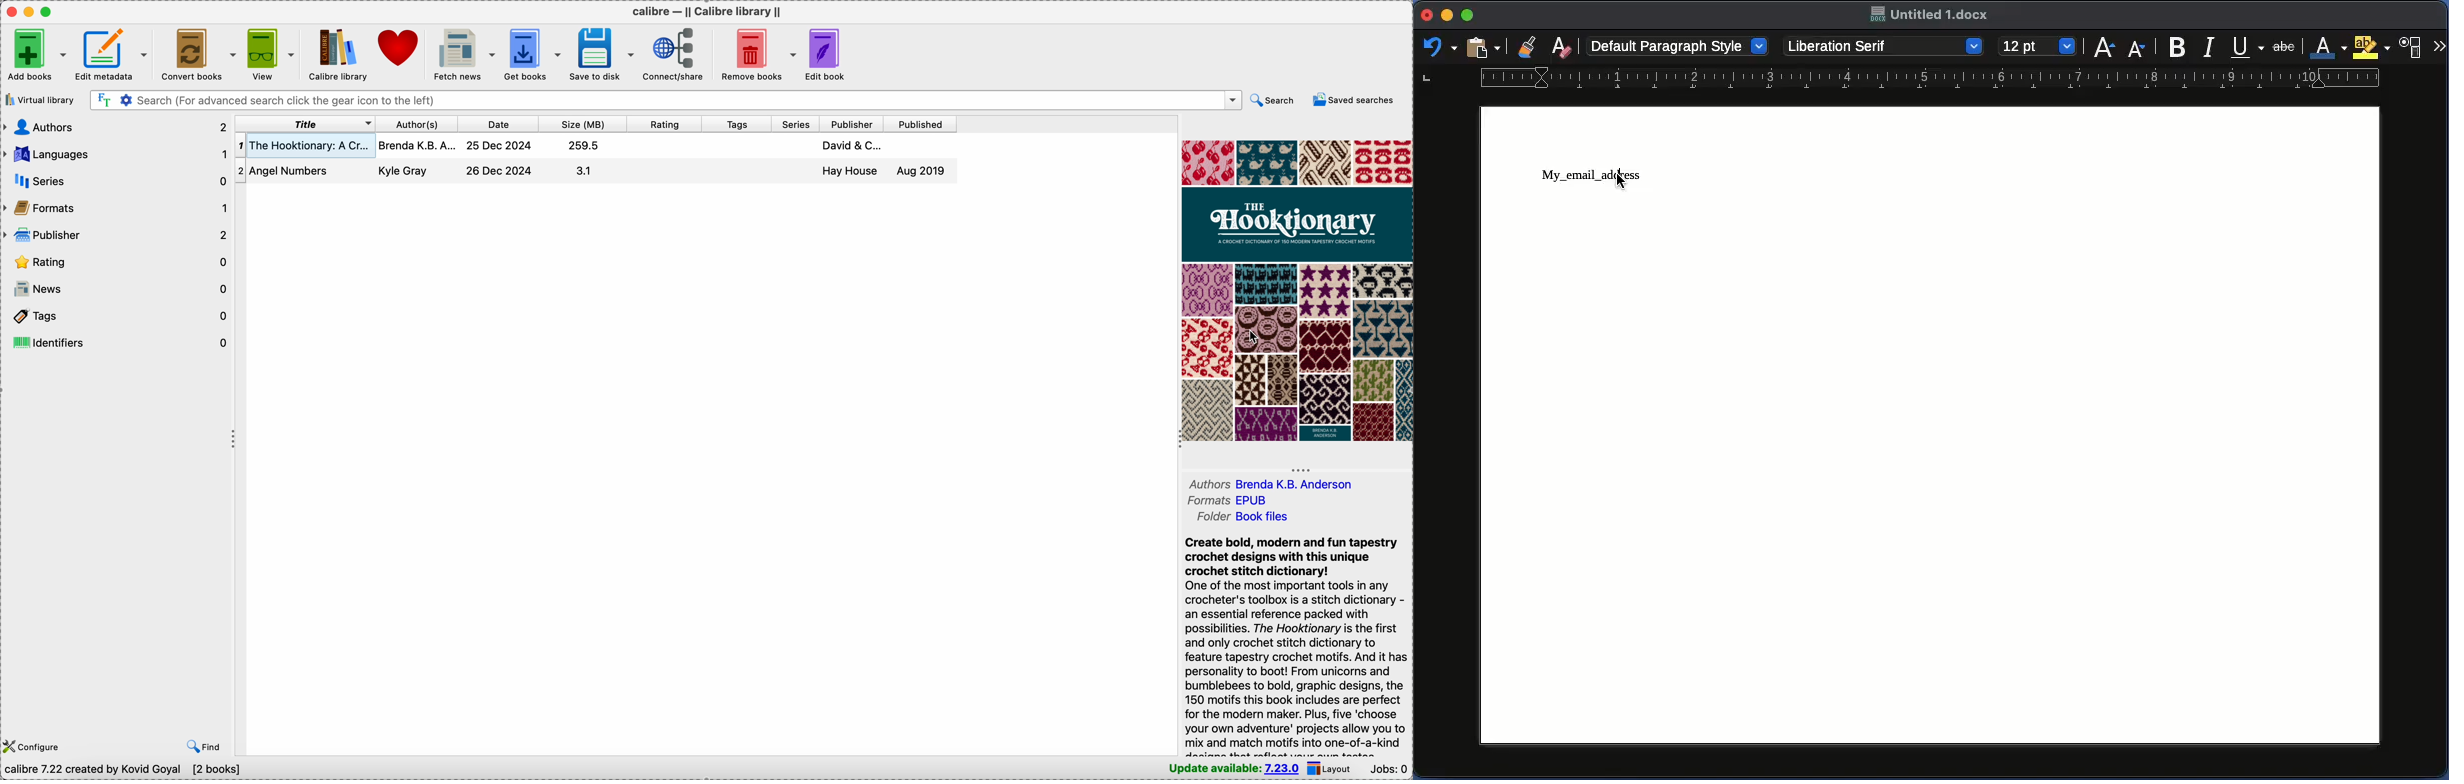 The height and width of the screenshot is (784, 2464). Describe the element at coordinates (2136, 49) in the screenshot. I see `Size decrease` at that location.